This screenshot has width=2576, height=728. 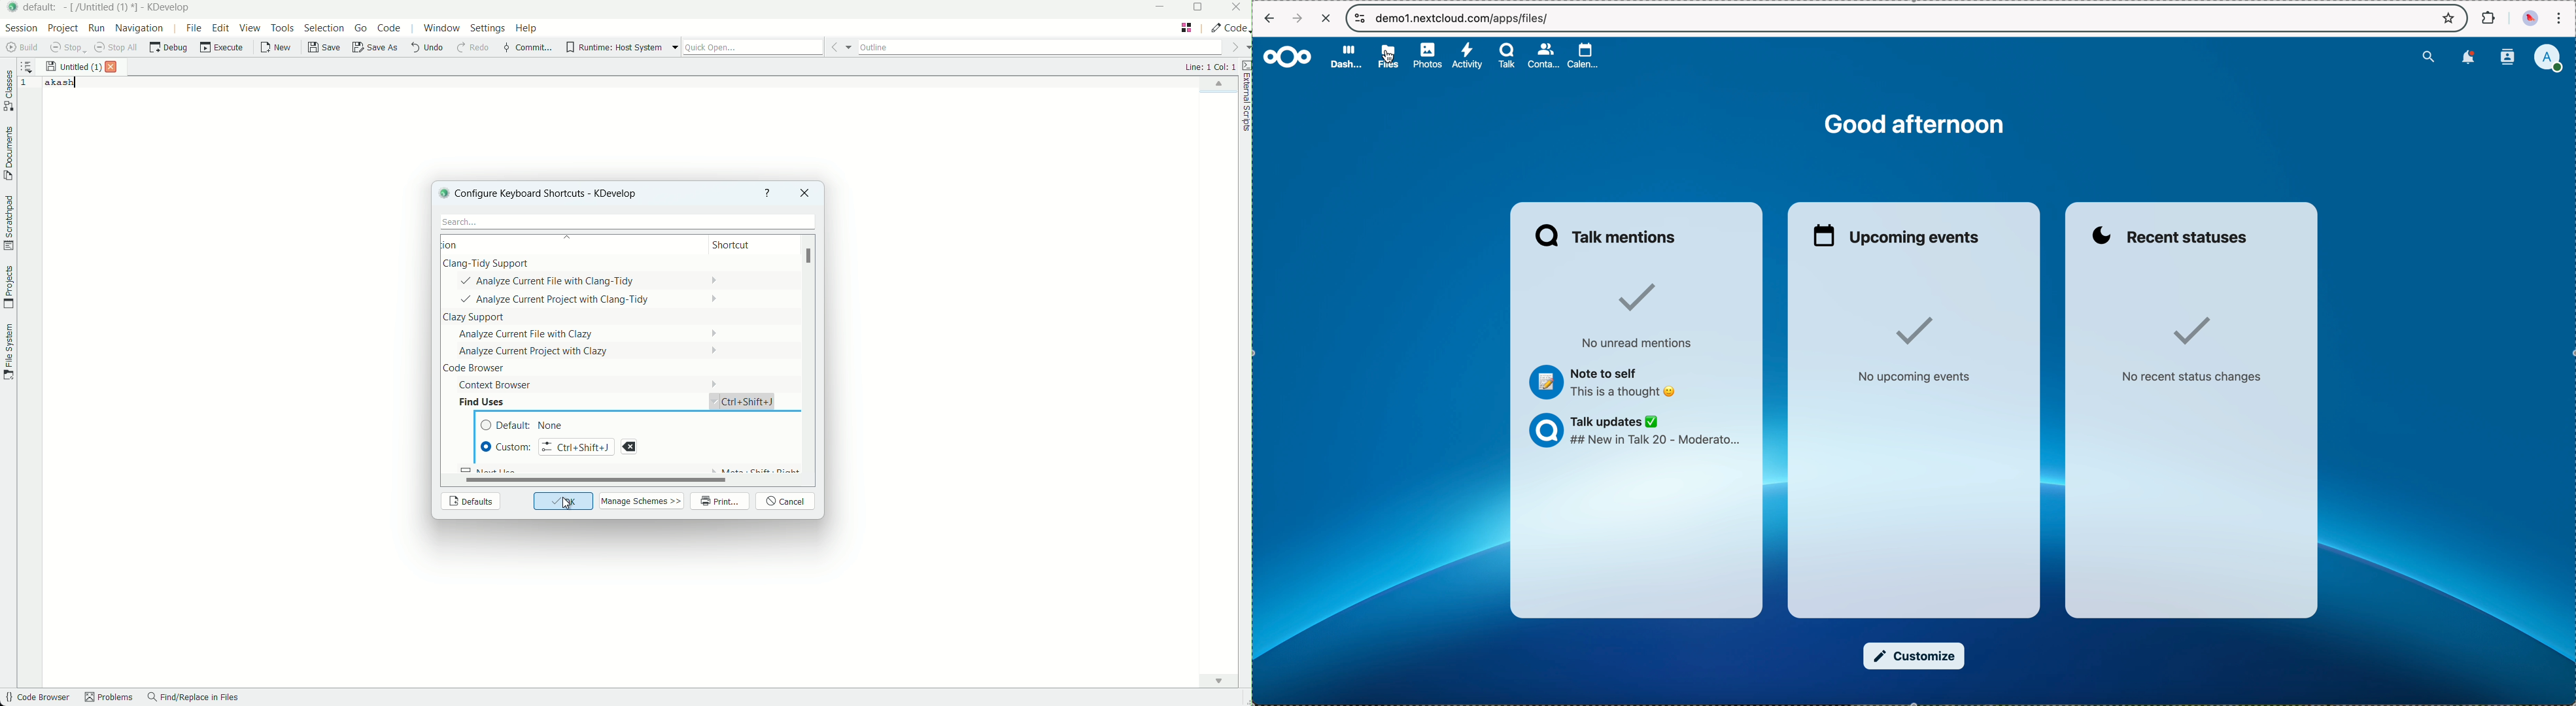 I want to click on Talk updates, so click(x=1644, y=434).